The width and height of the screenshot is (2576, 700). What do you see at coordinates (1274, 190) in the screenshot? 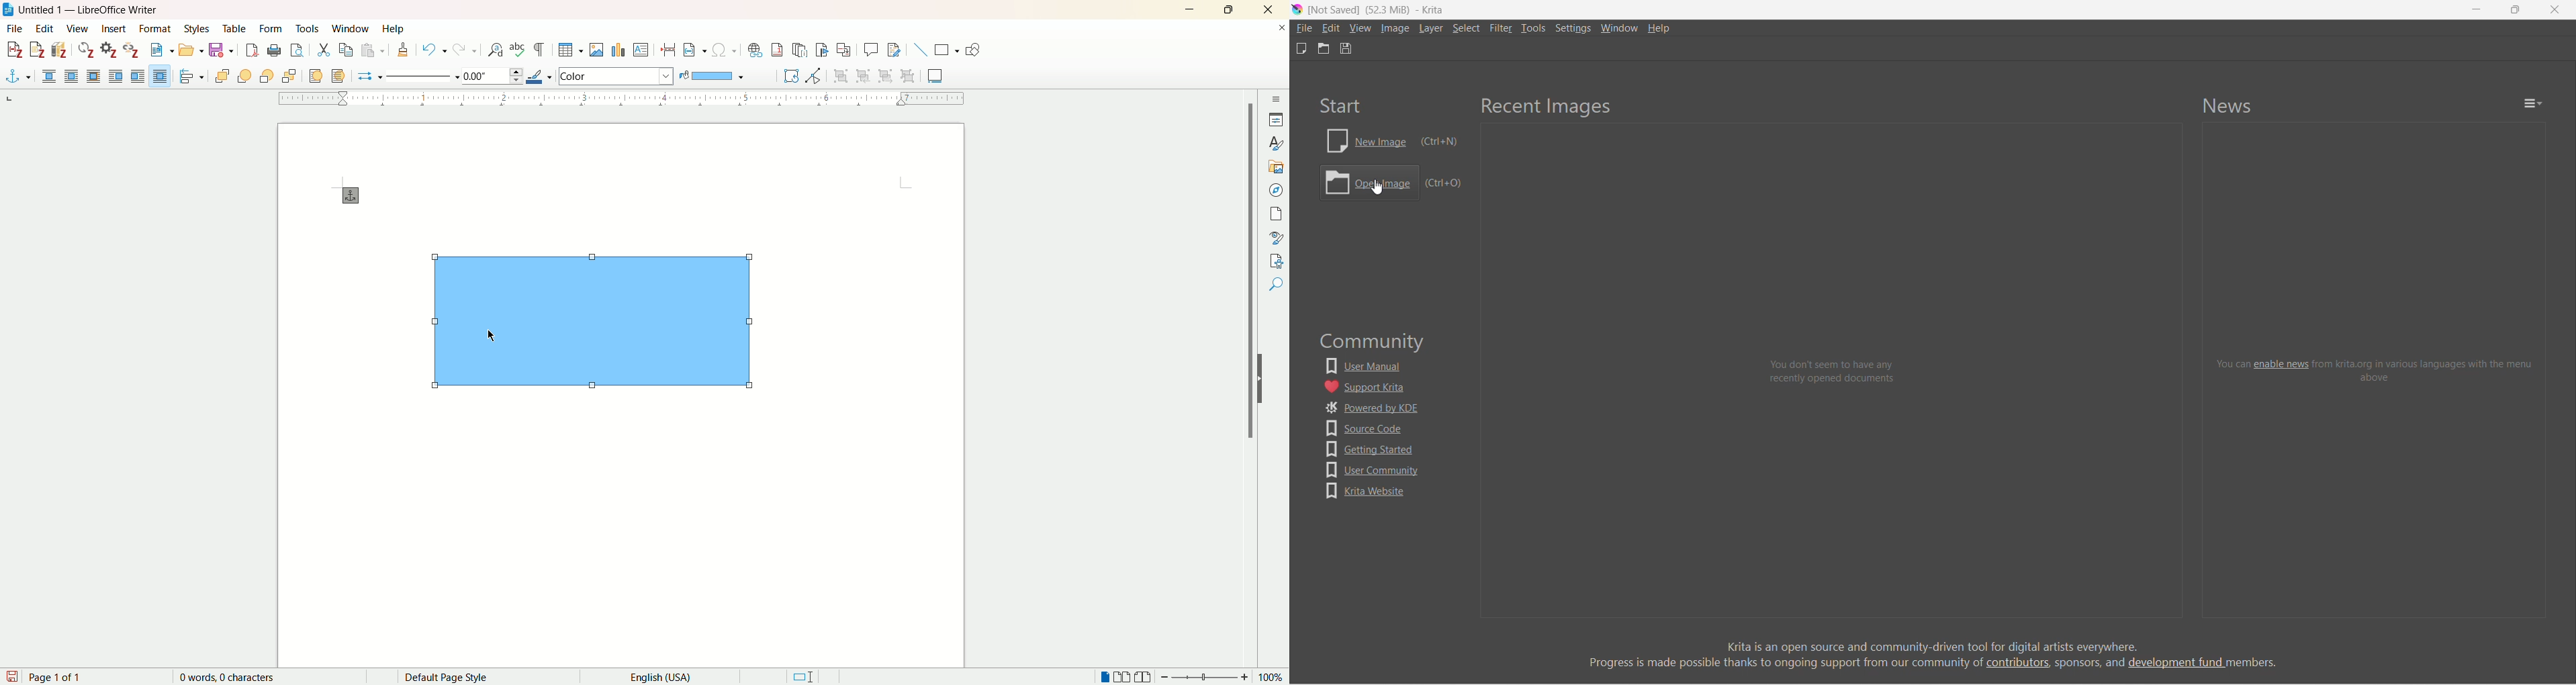
I see `navigator` at bounding box center [1274, 190].